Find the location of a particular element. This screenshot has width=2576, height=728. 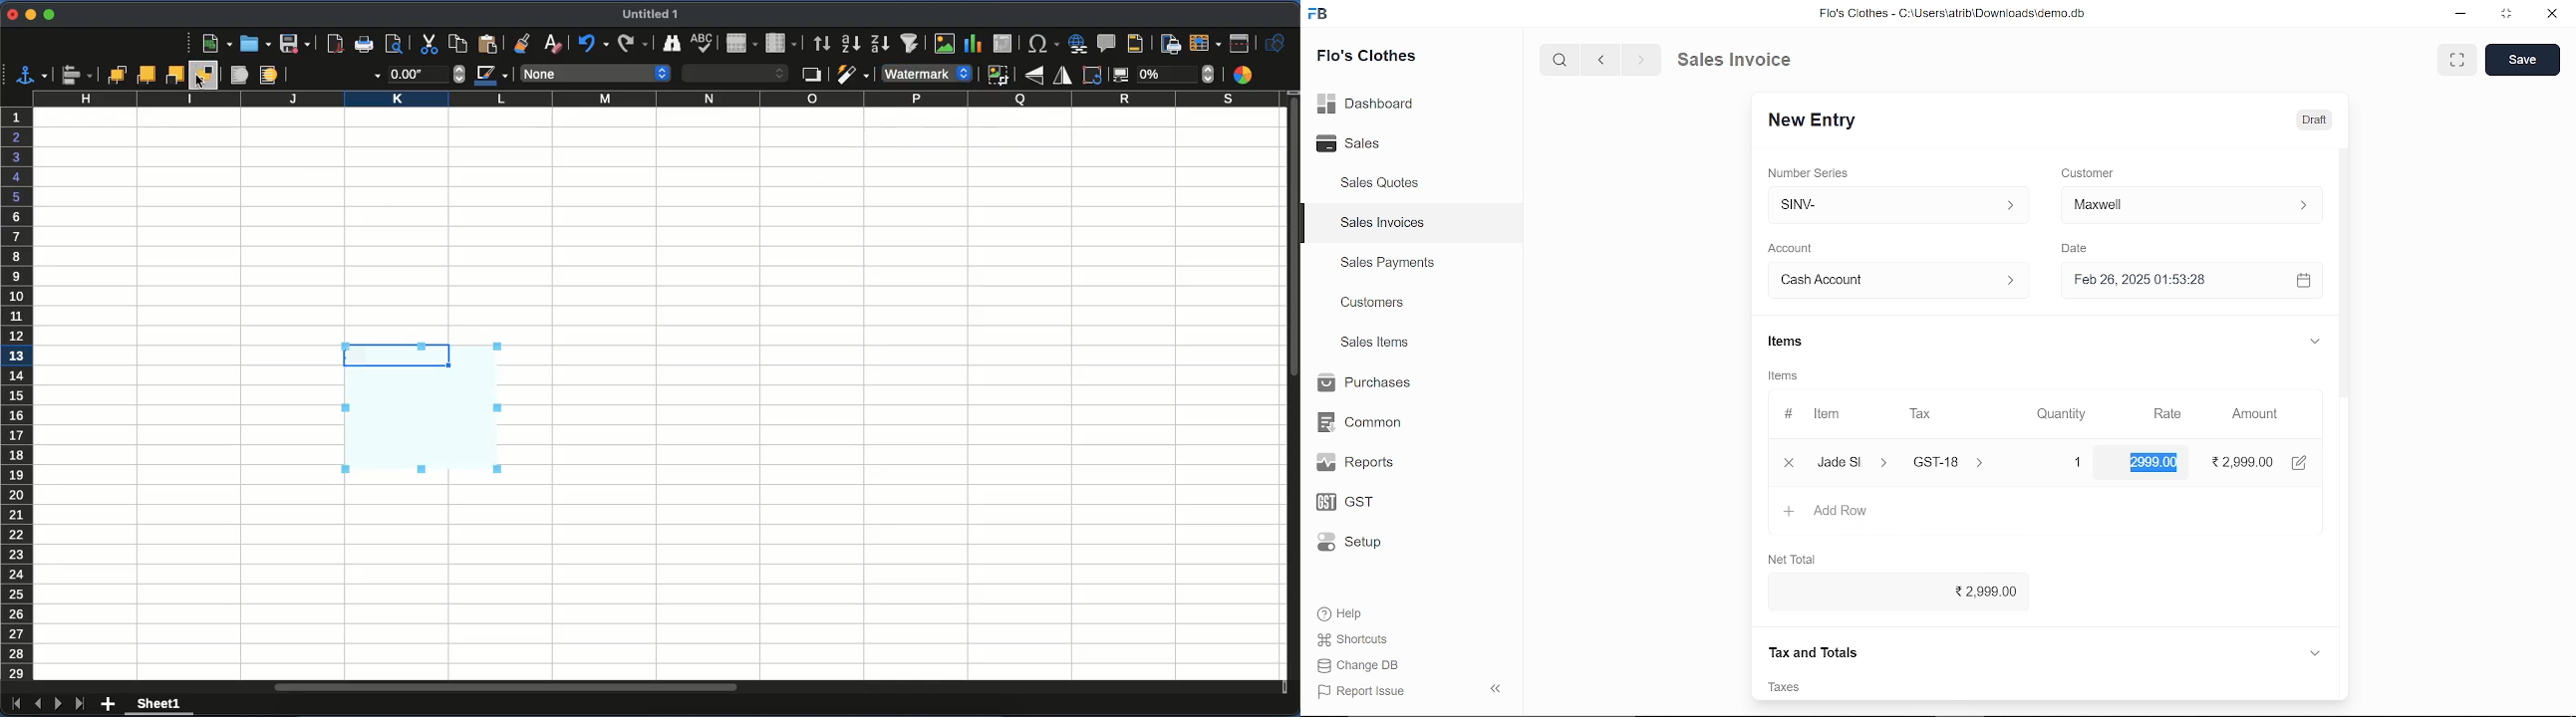

first sheet is located at coordinates (15, 707).